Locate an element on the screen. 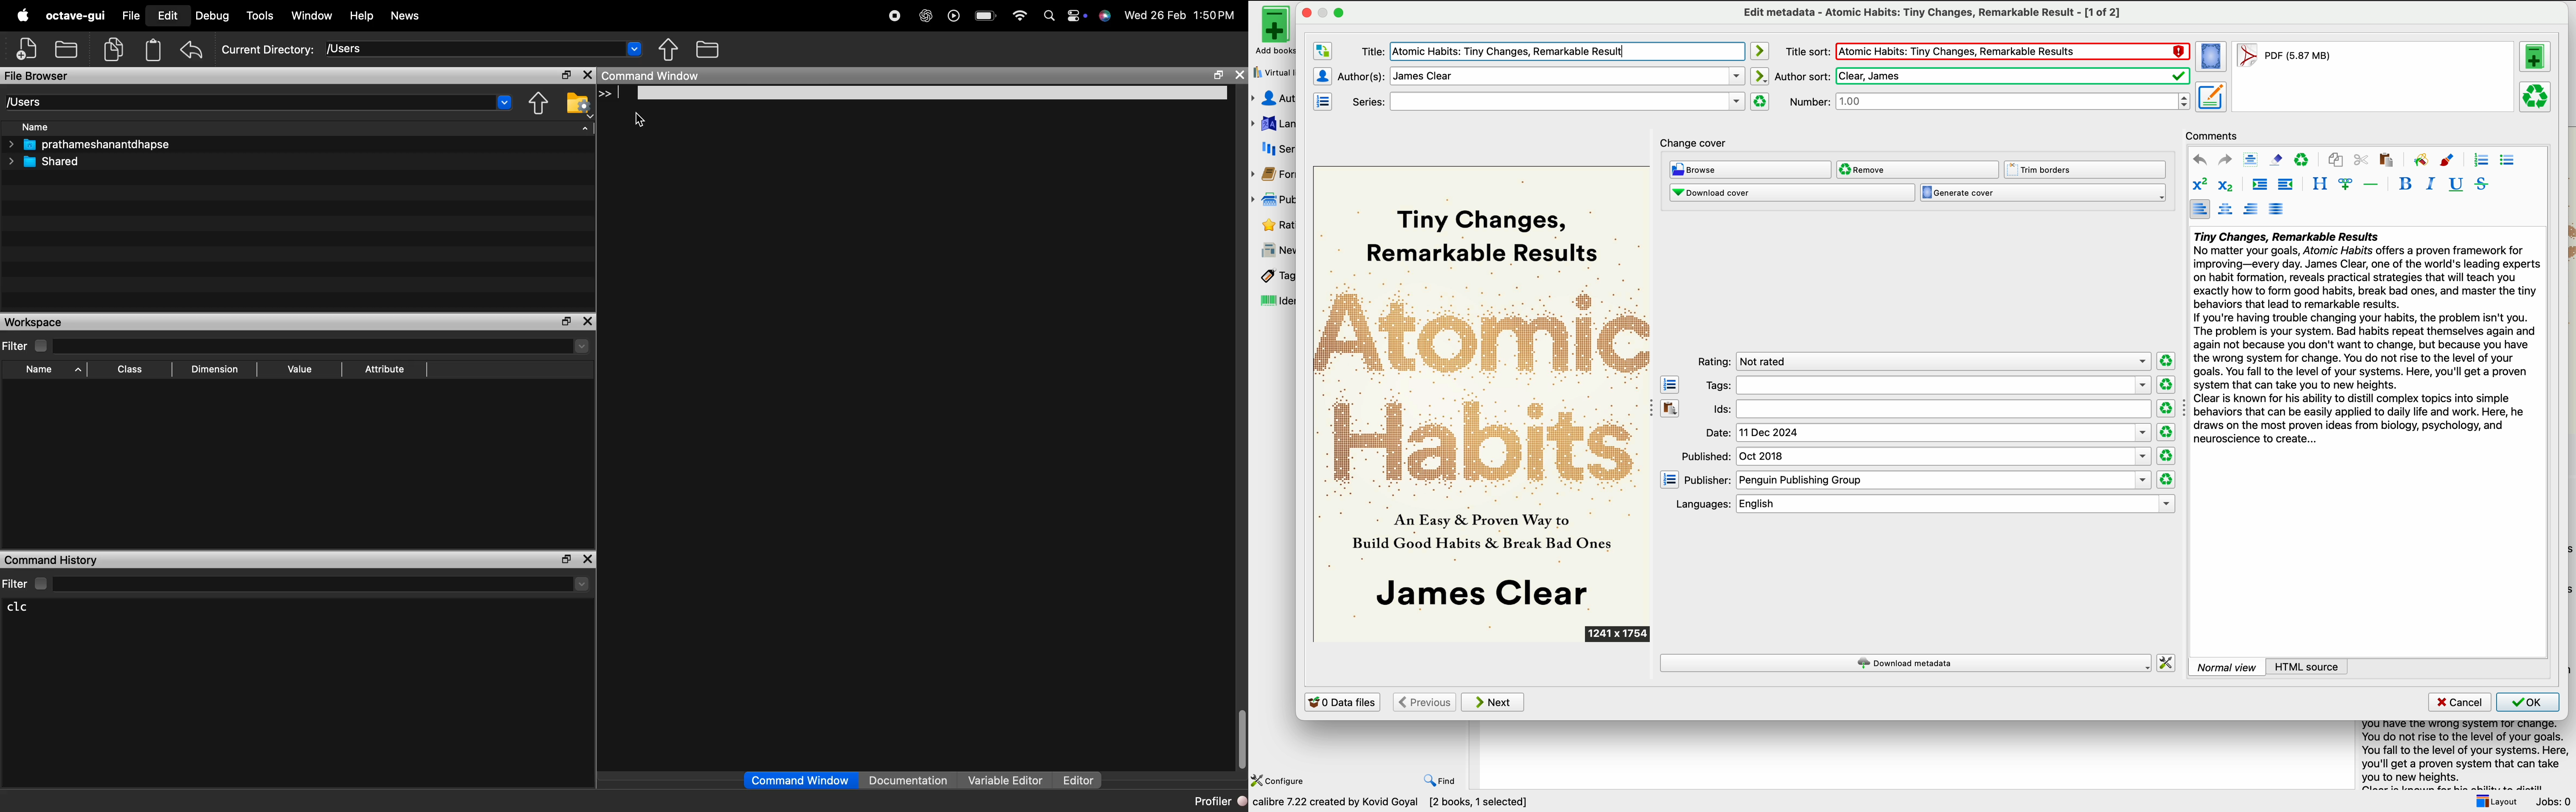  redo is located at coordinates (2225, 160).